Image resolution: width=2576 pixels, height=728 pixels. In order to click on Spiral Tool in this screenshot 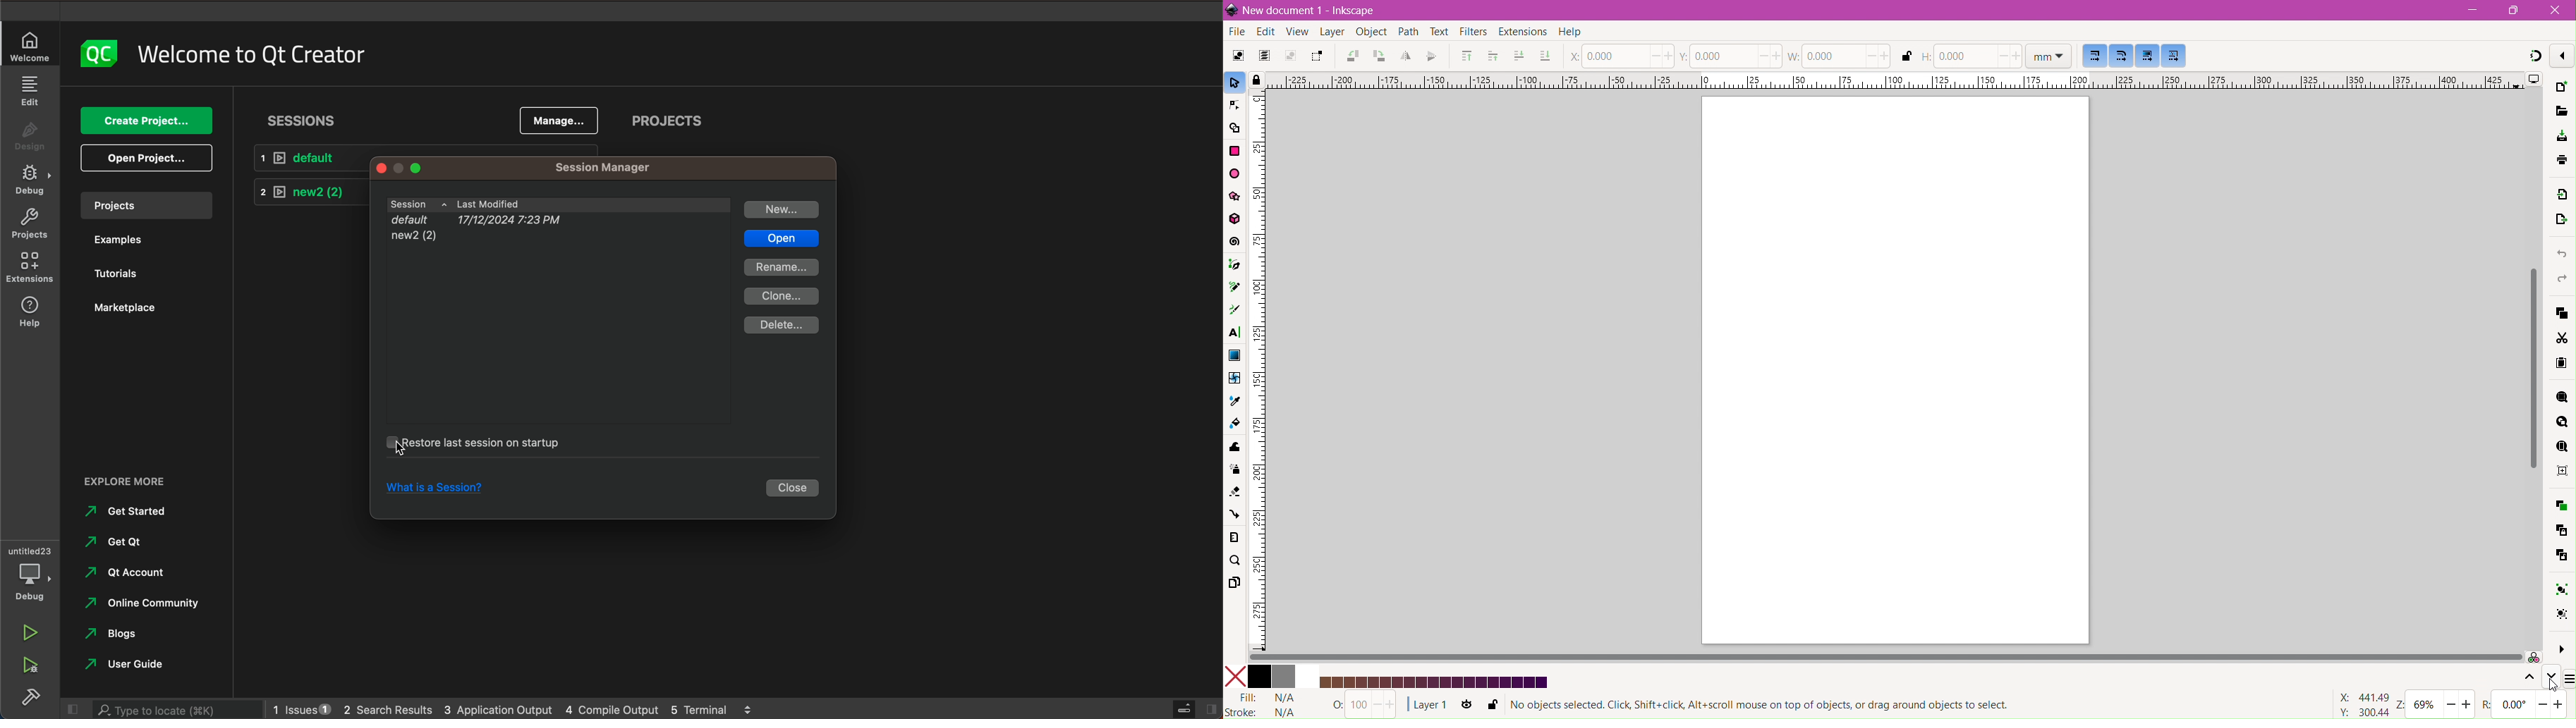, I will do `click(1235, 242)`.